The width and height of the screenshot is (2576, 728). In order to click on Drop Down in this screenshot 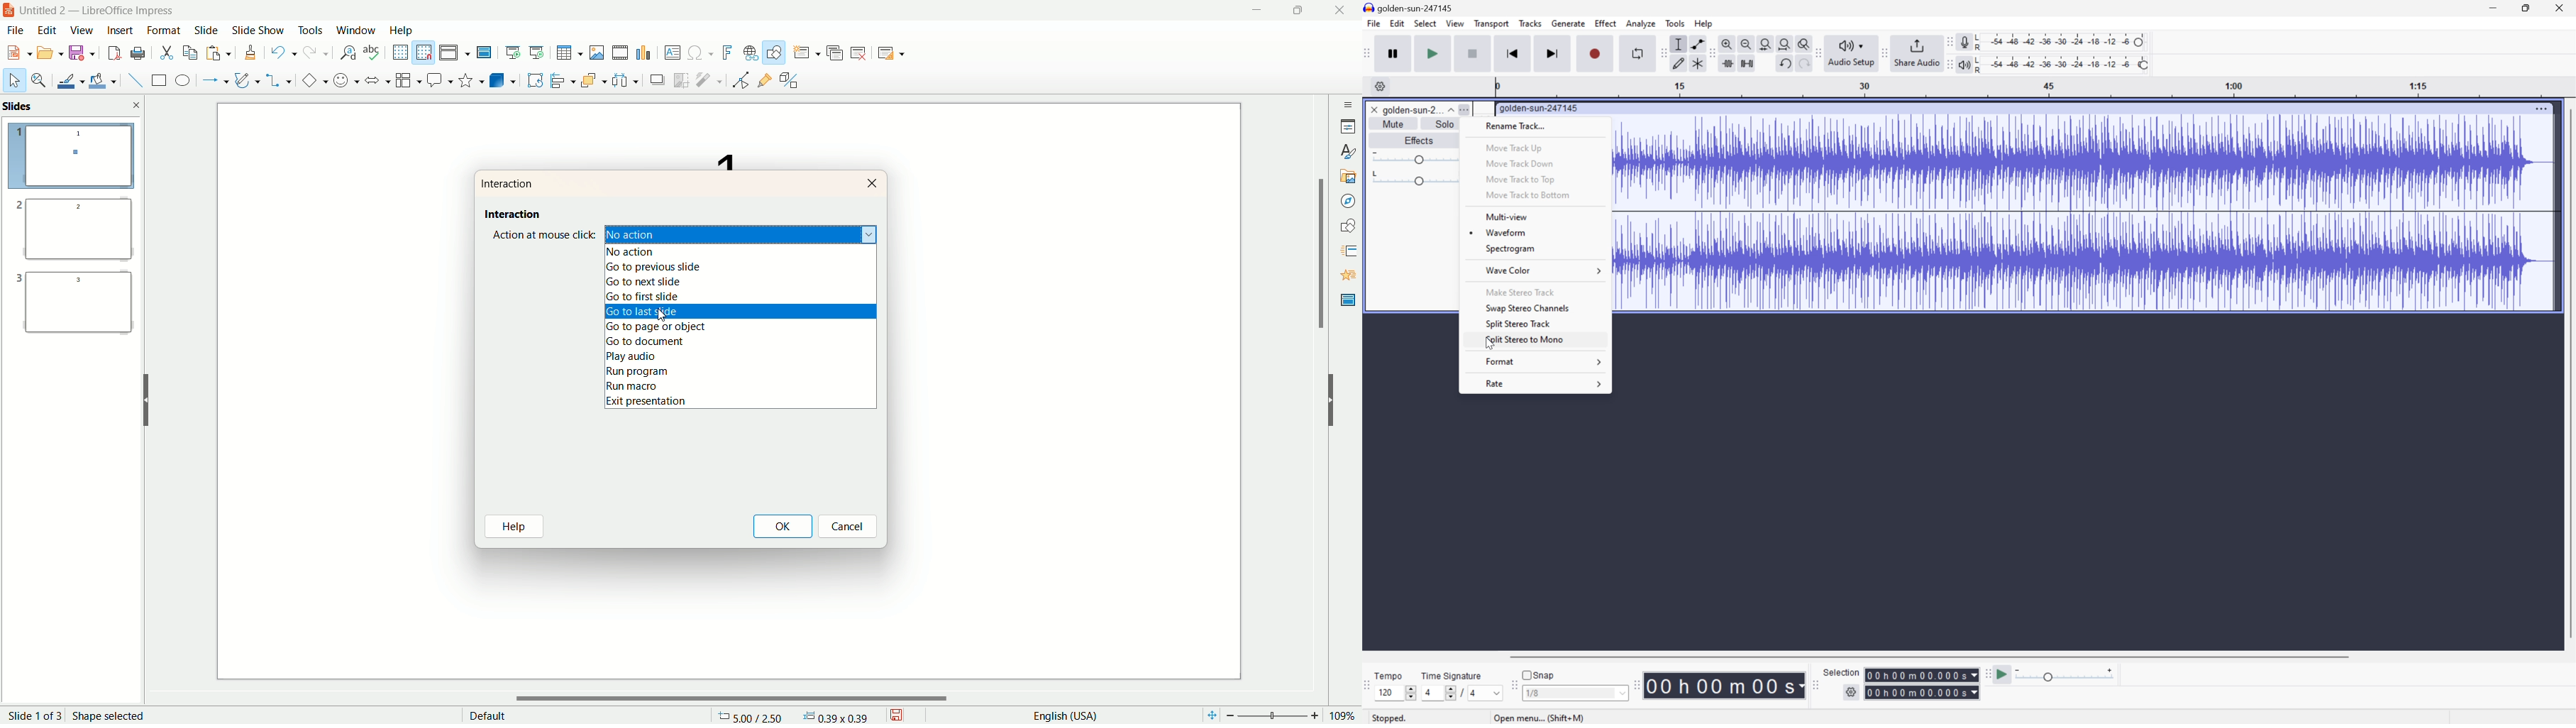, I will do `click(1599, 364)`.